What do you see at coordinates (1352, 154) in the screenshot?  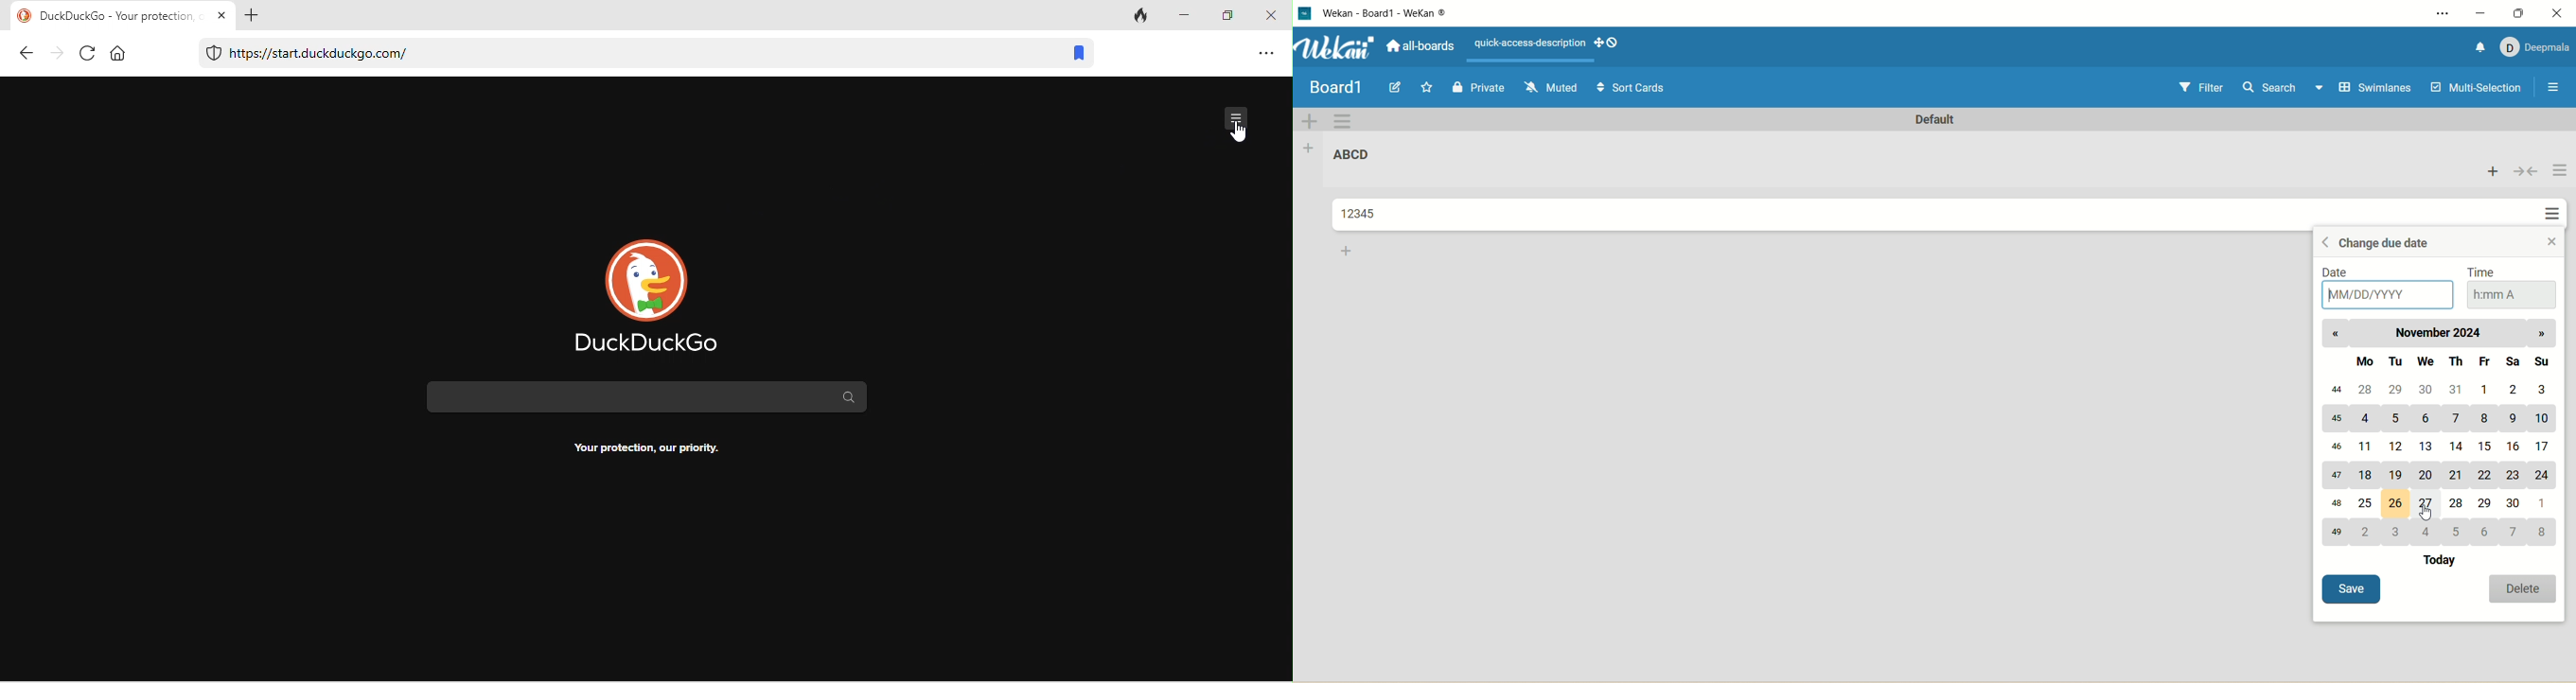 I see `list title` at bounding box center [1352, 154].